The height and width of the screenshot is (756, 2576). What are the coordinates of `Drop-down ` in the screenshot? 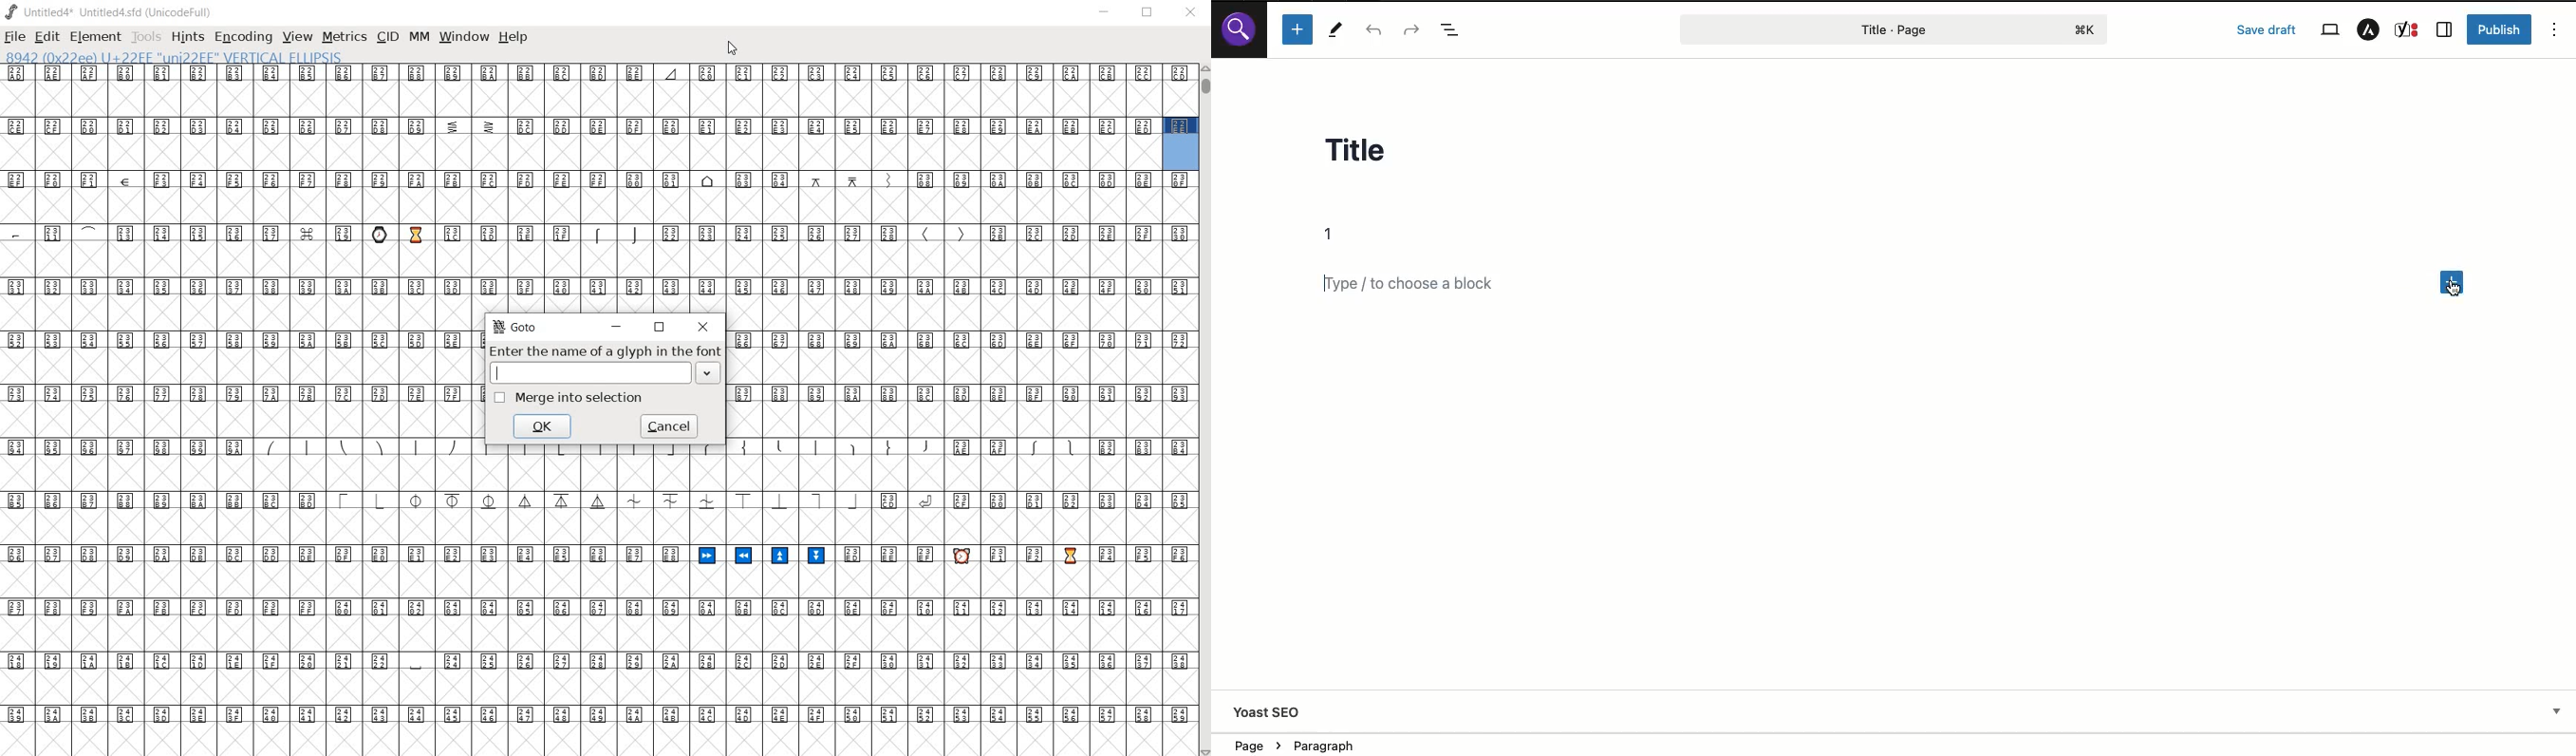 It's located at (2557, 711).